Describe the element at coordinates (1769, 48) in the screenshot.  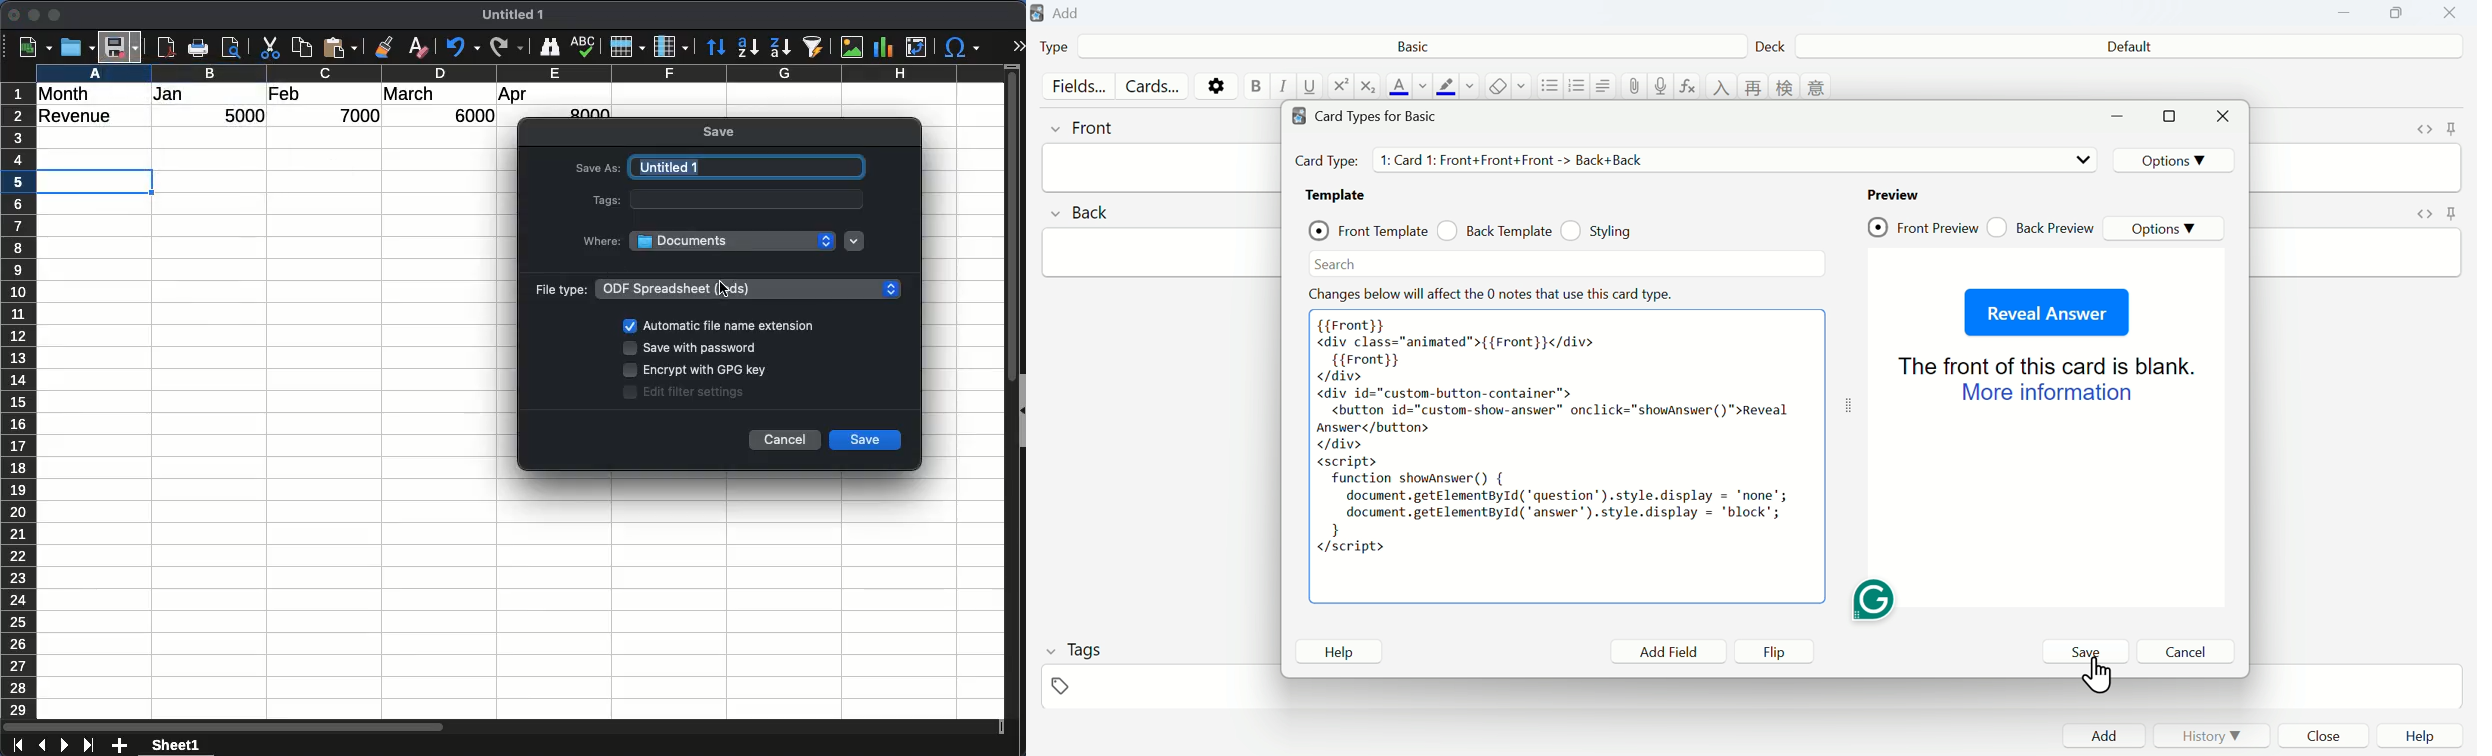
I see `Deck` at that location.